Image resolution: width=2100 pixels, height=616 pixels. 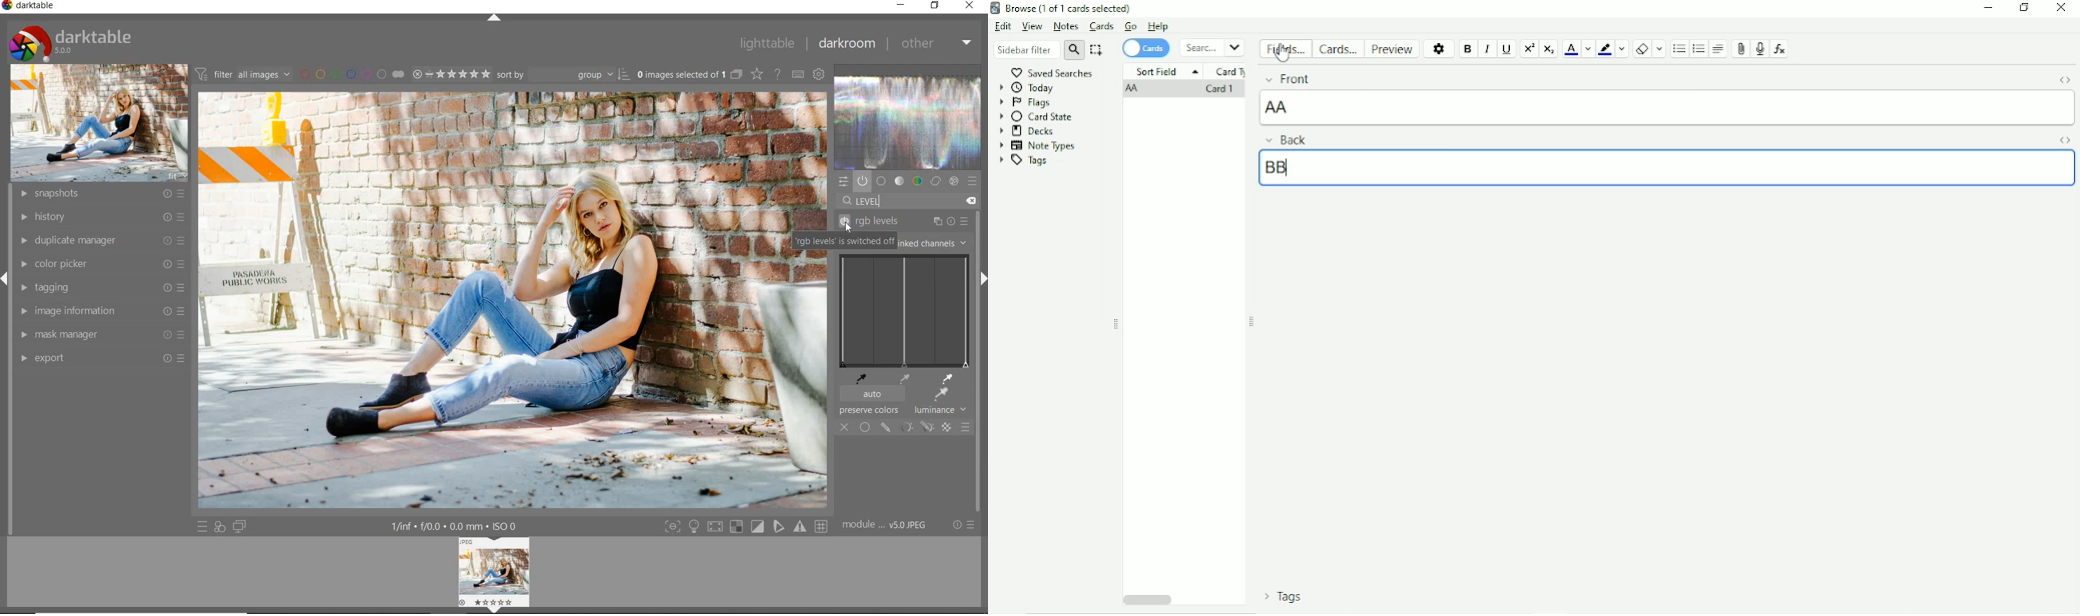 I want to click on Fields, so click(x=1285, y=49).